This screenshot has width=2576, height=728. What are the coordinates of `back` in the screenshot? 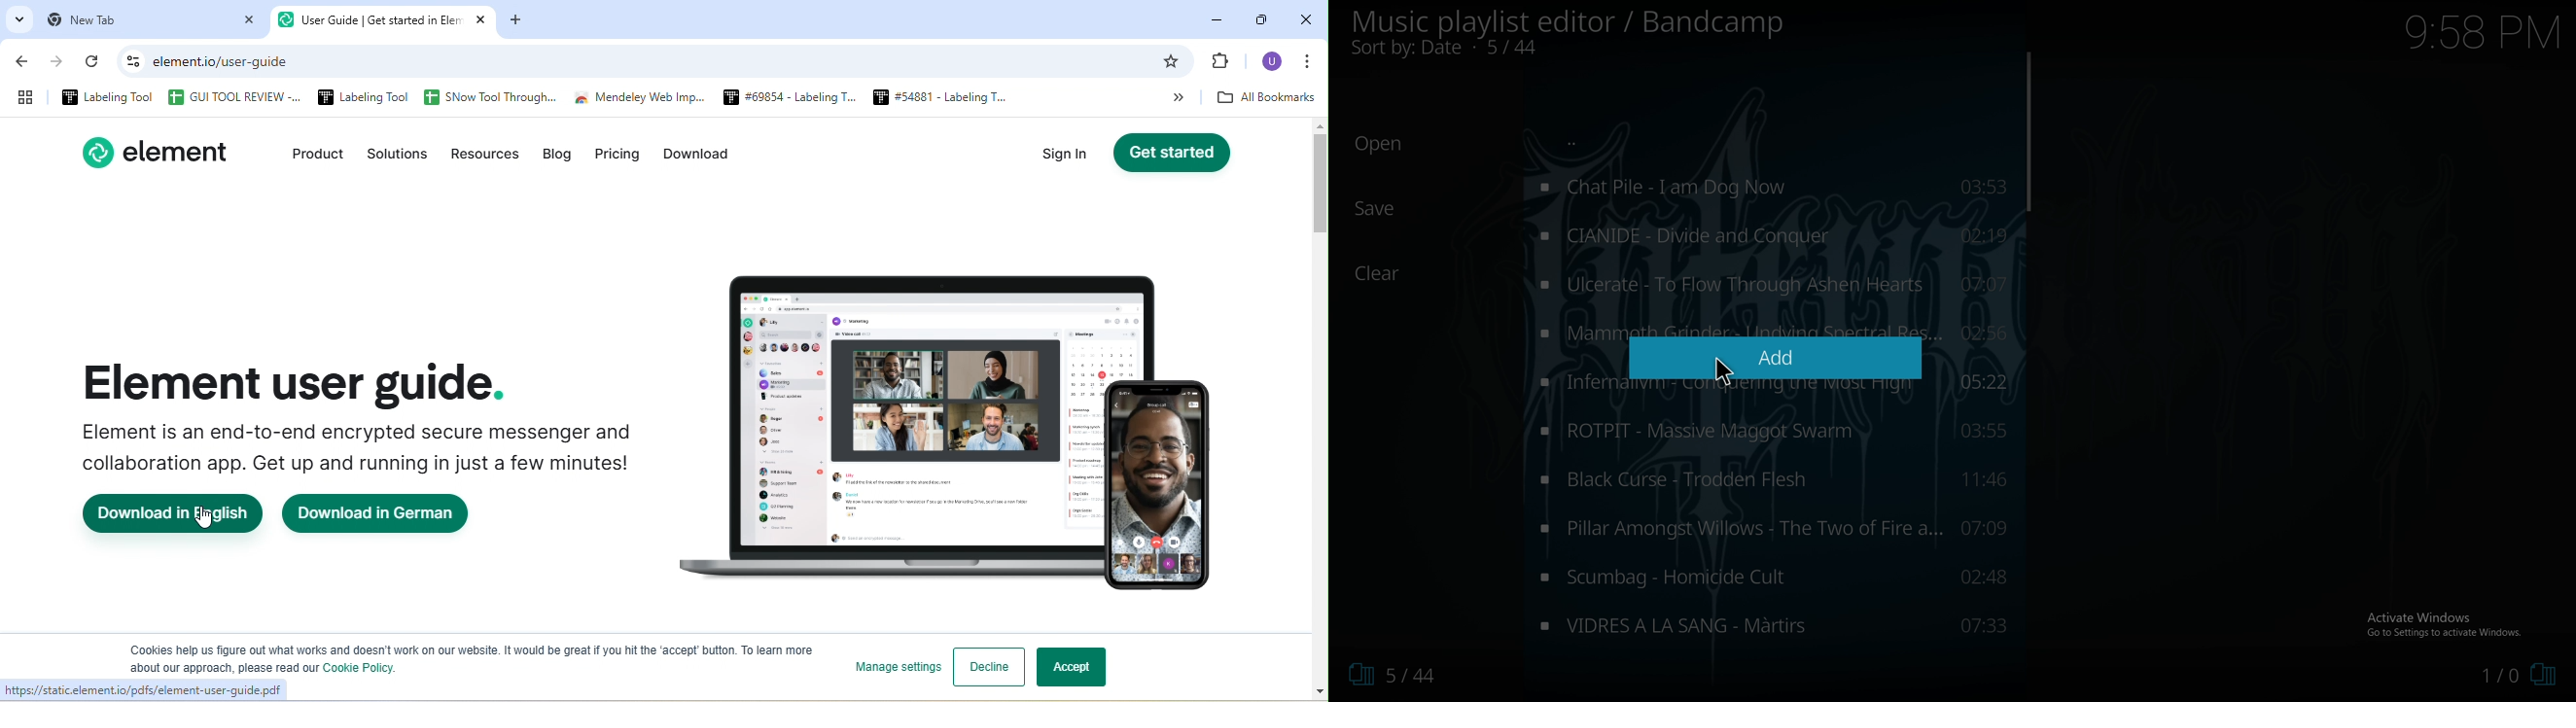 It's located at (26, 63).